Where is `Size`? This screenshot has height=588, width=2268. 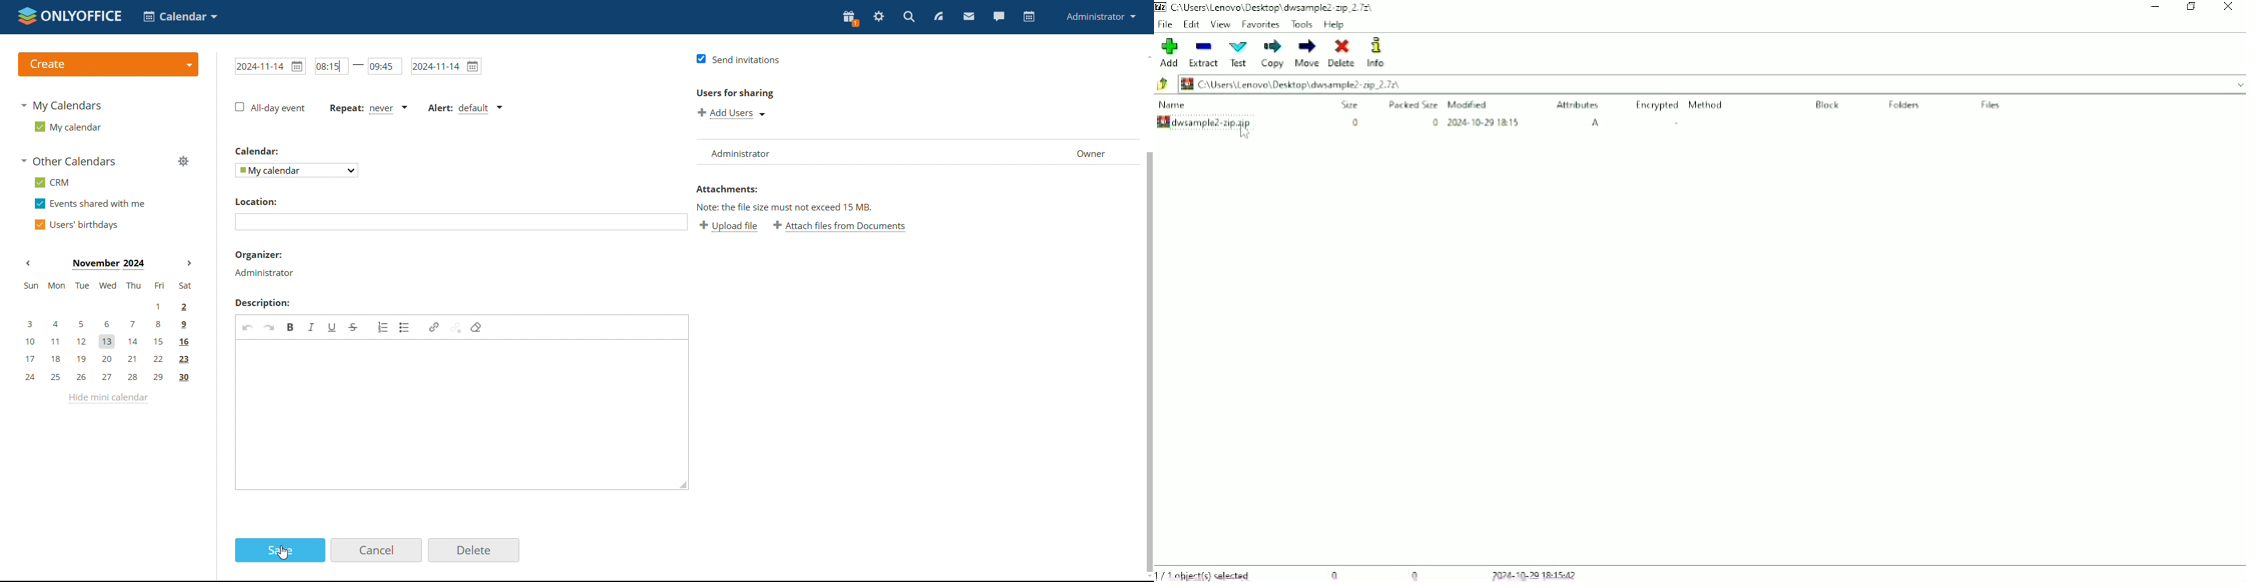 Size is located at coordinates (1349, 105).